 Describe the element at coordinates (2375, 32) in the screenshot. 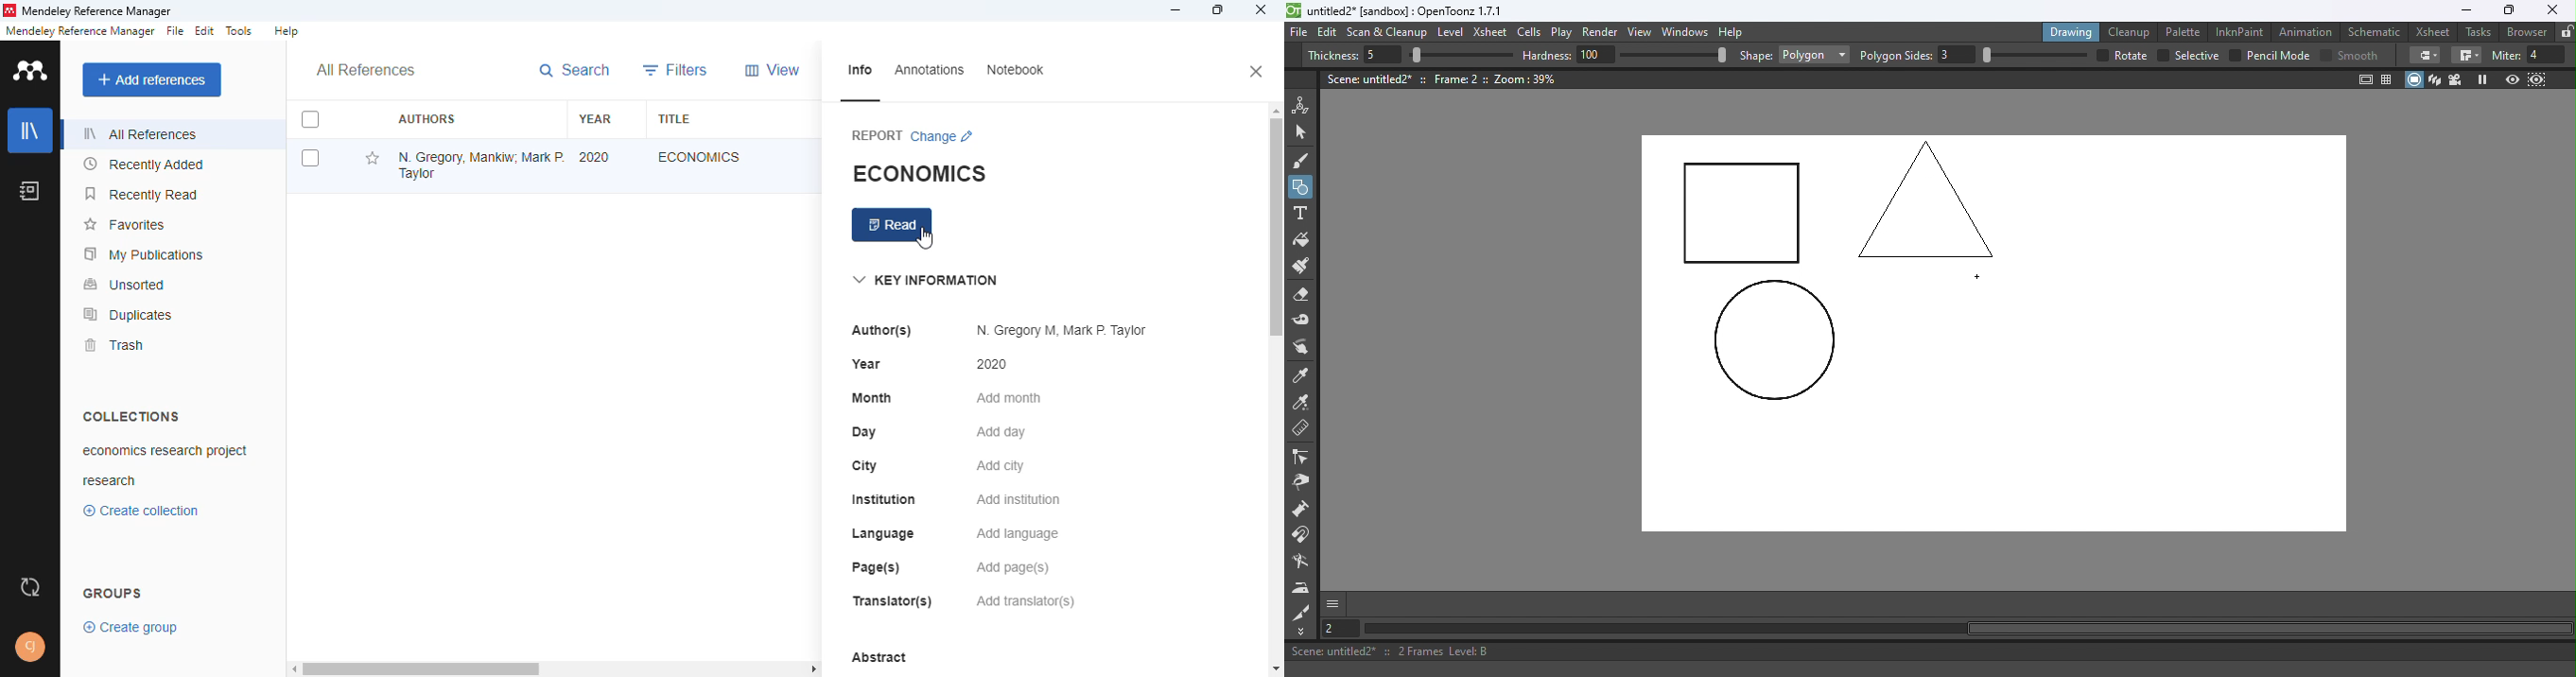

I see `Schematic` at that location.